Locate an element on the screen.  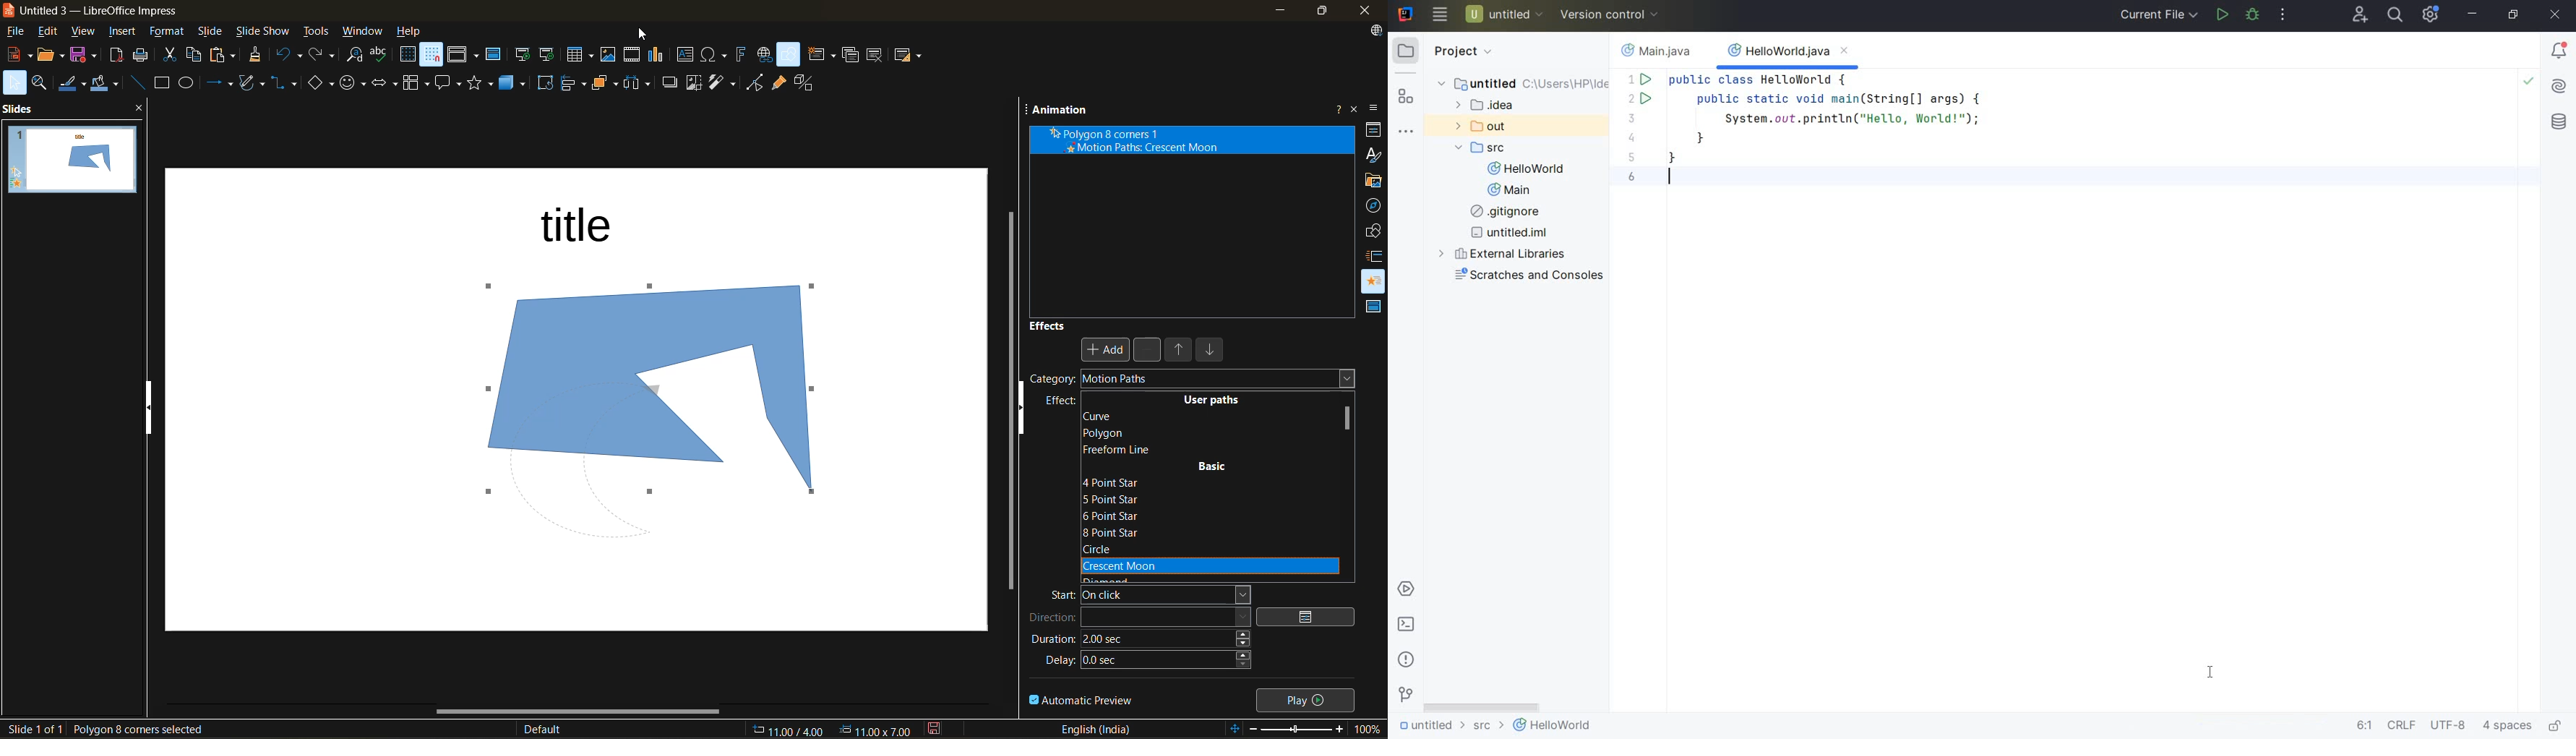
maximize is located at coordinates (1317, 12).